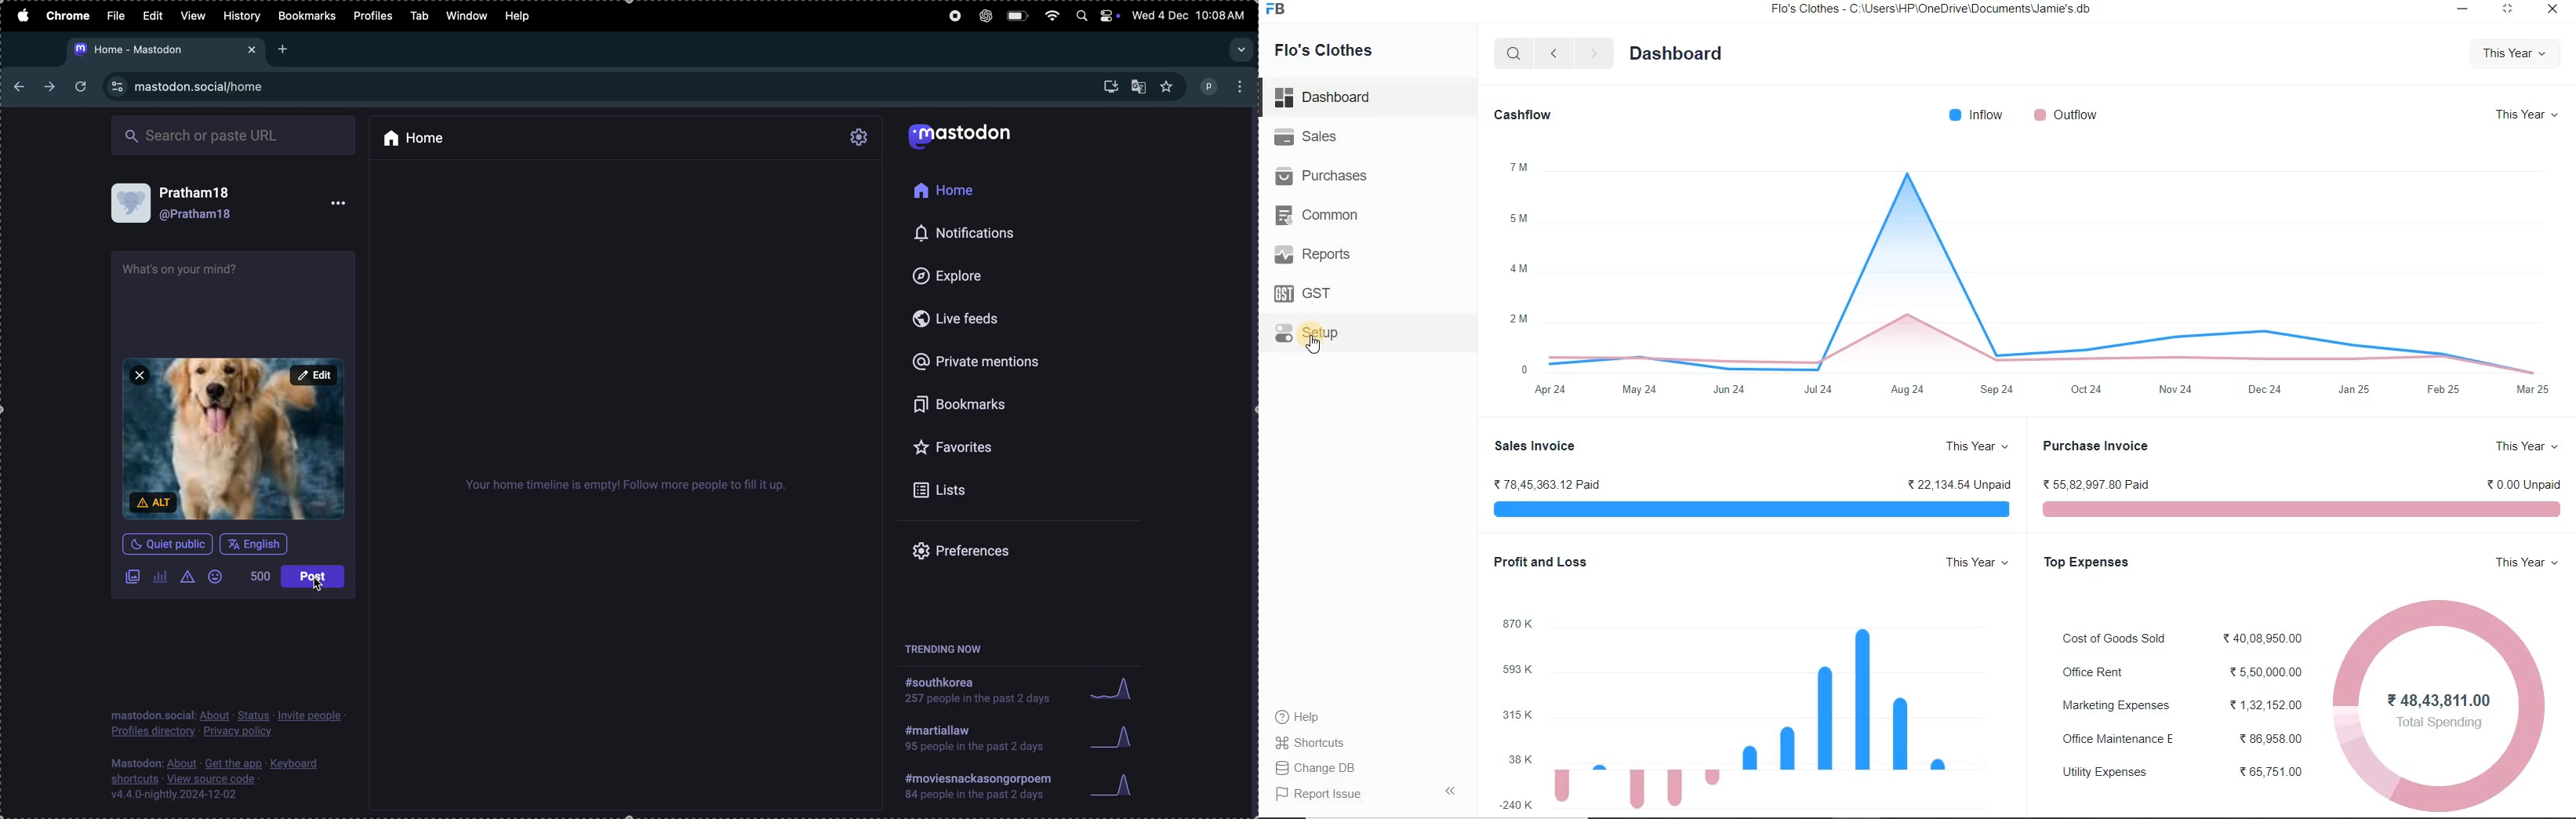  I want to click on View, so click(192, 15).